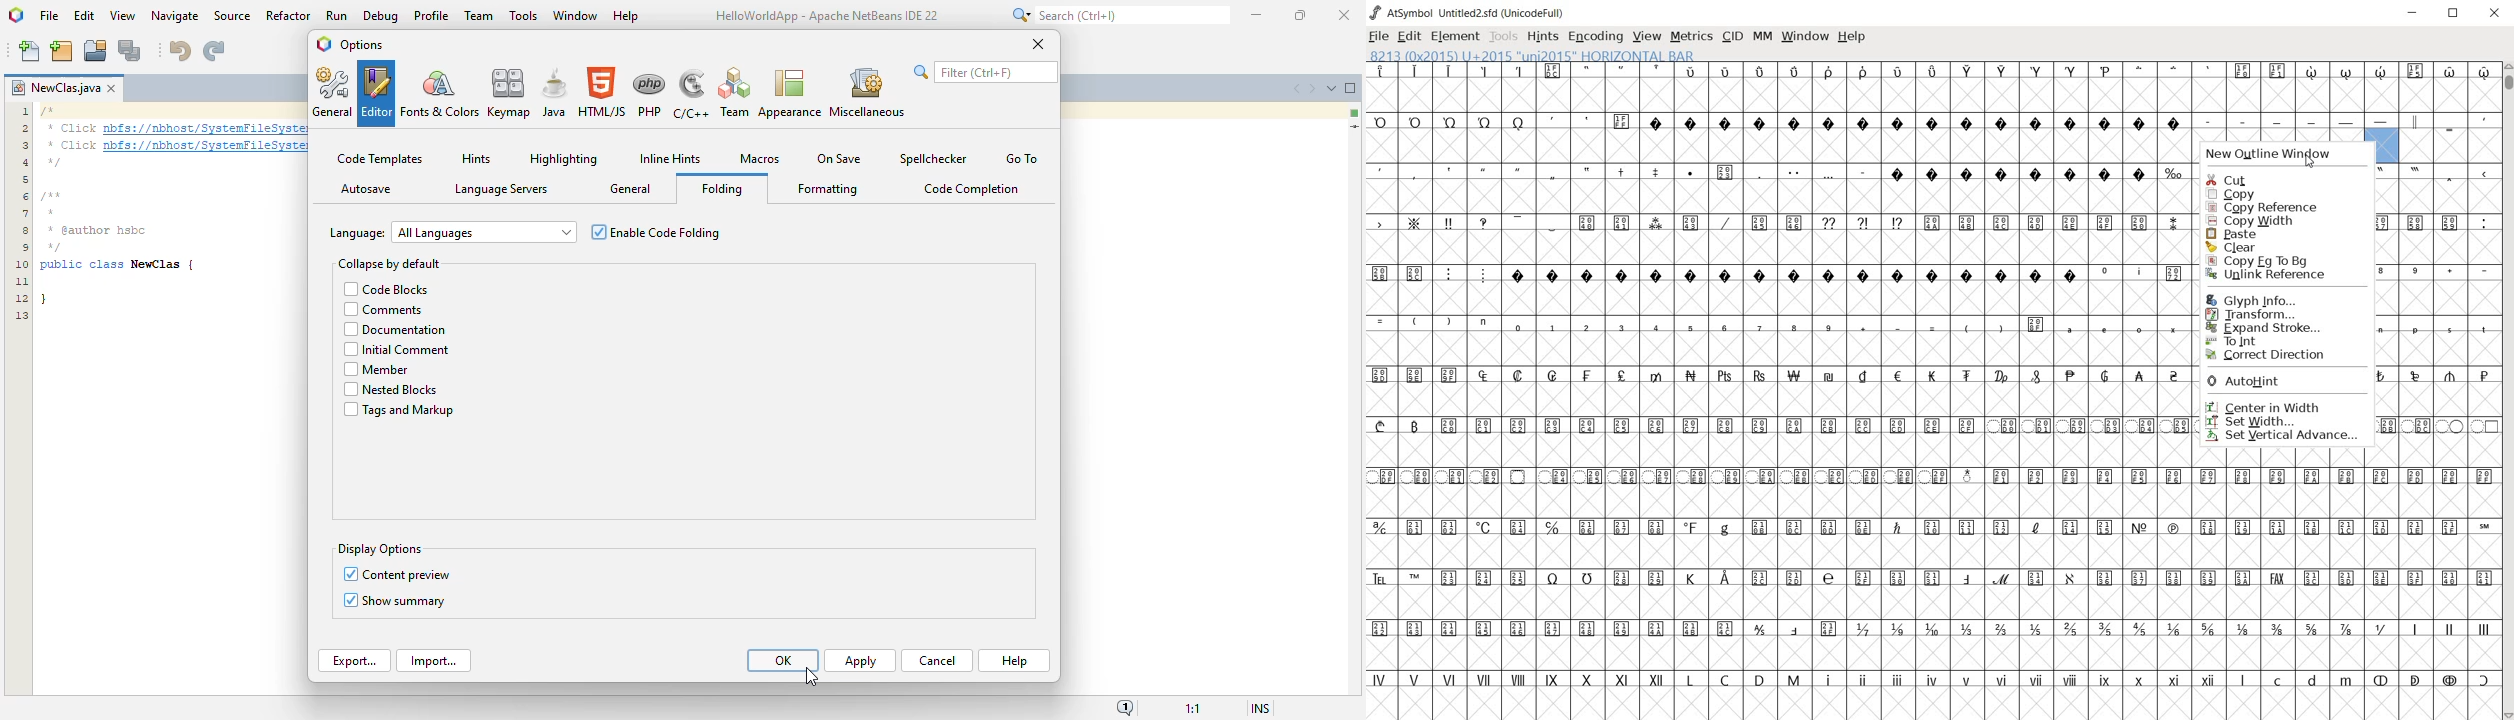  Describe the element at coordinates (2278, 355) in the screenshot. I see `correct direction` at that location.